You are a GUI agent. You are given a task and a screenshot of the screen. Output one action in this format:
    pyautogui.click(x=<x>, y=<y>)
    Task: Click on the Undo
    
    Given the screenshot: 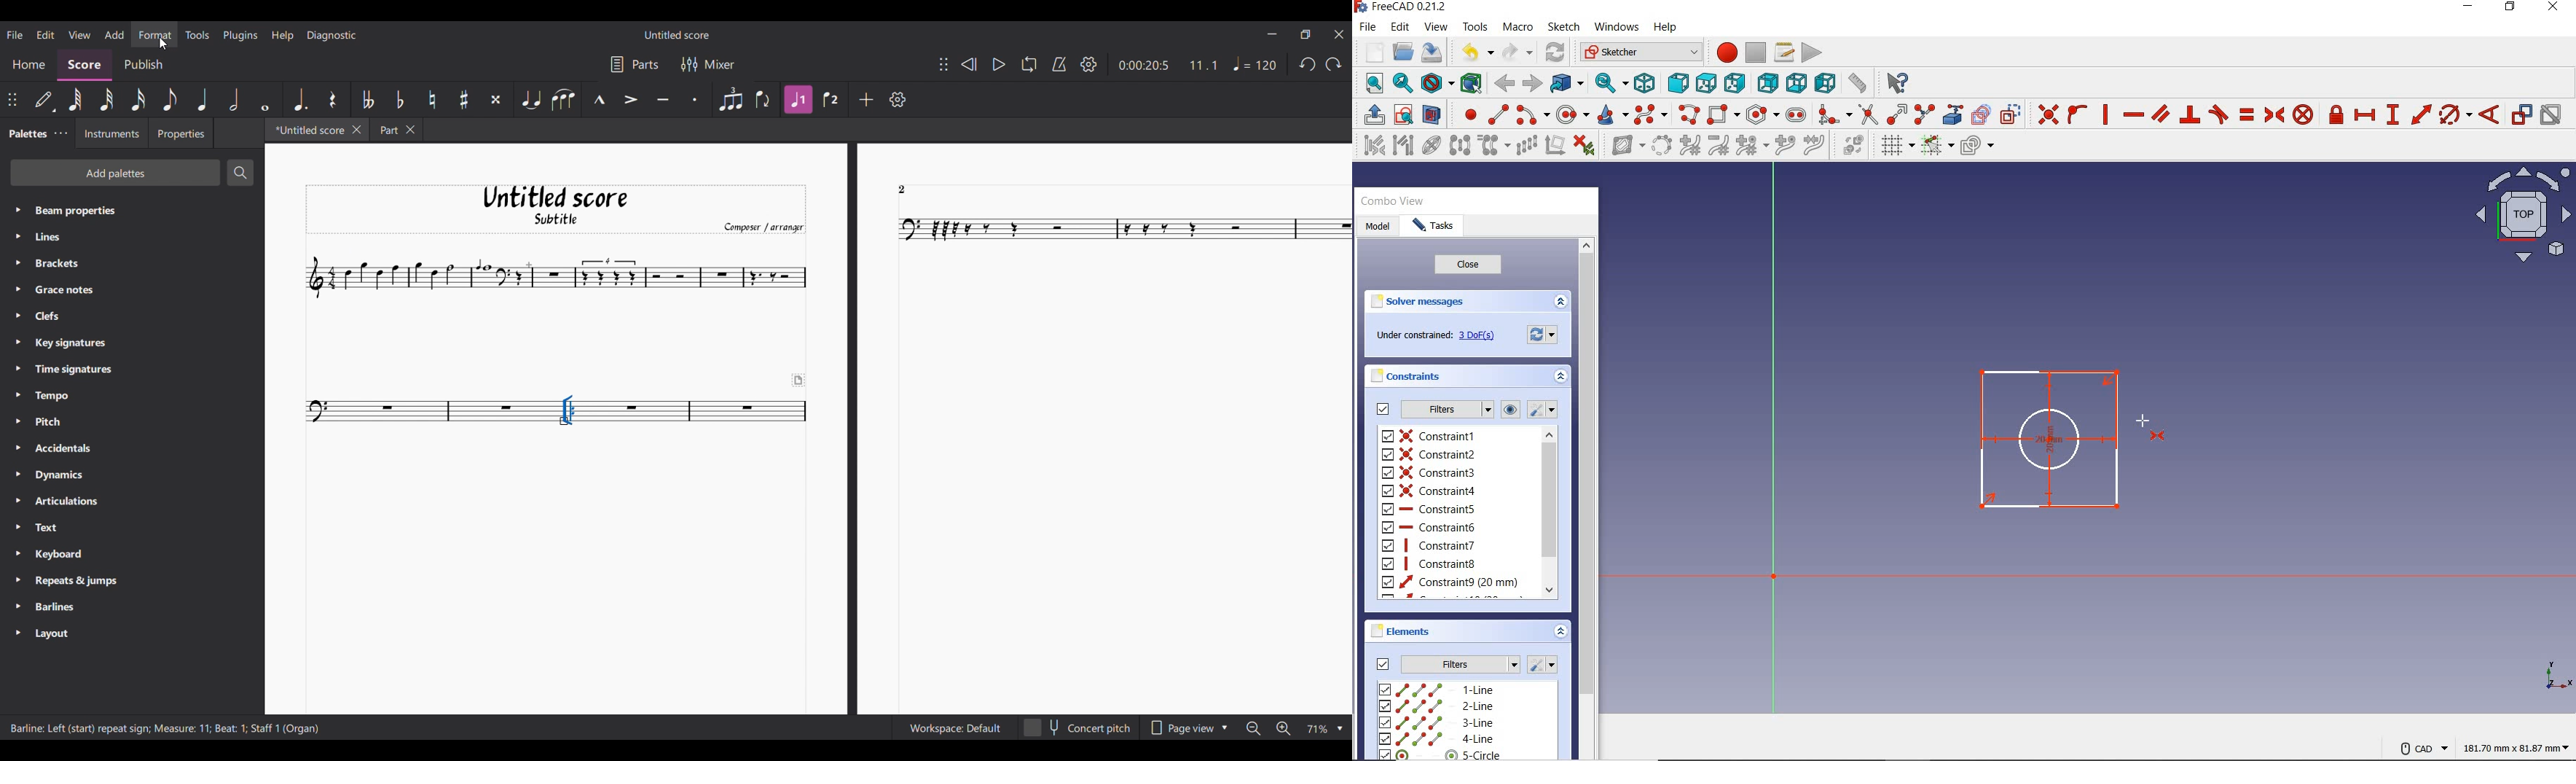 What is the action you would take?
    pyautogui.click(x=1307, y=64)
    